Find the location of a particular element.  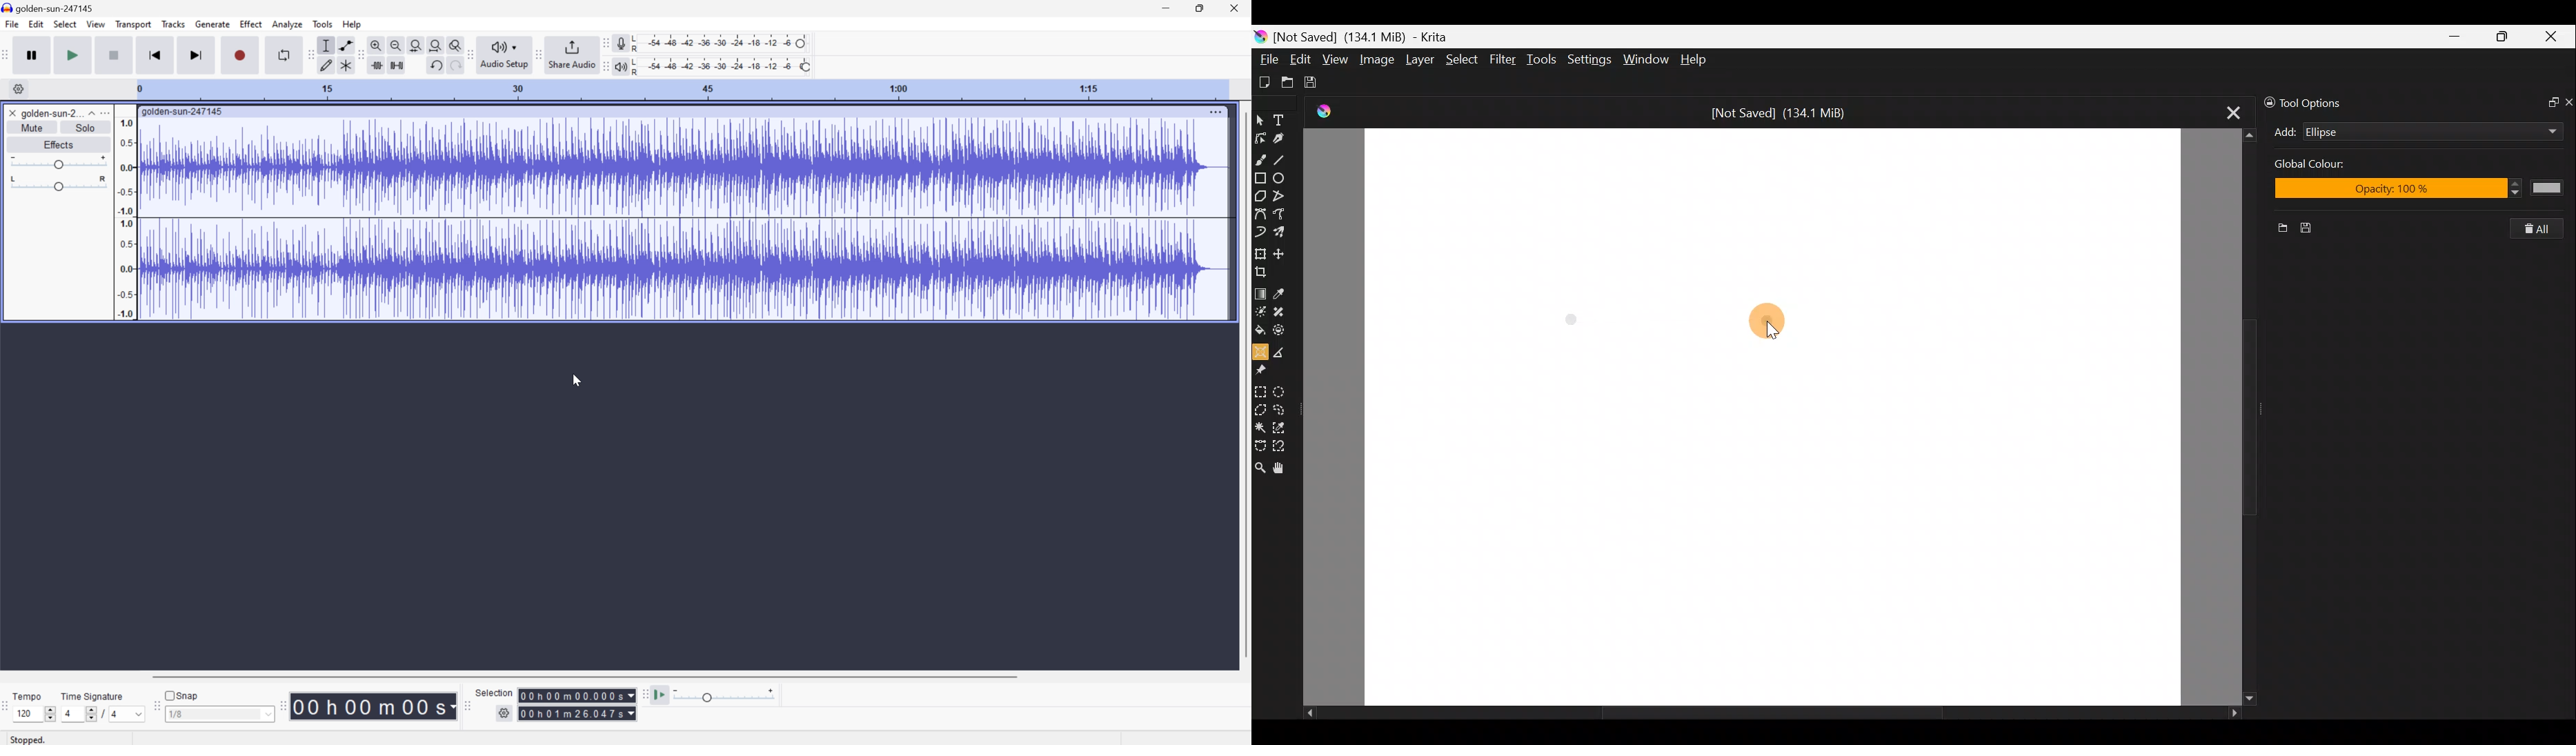

Scroll bar is located at coordinates (2232, 416).